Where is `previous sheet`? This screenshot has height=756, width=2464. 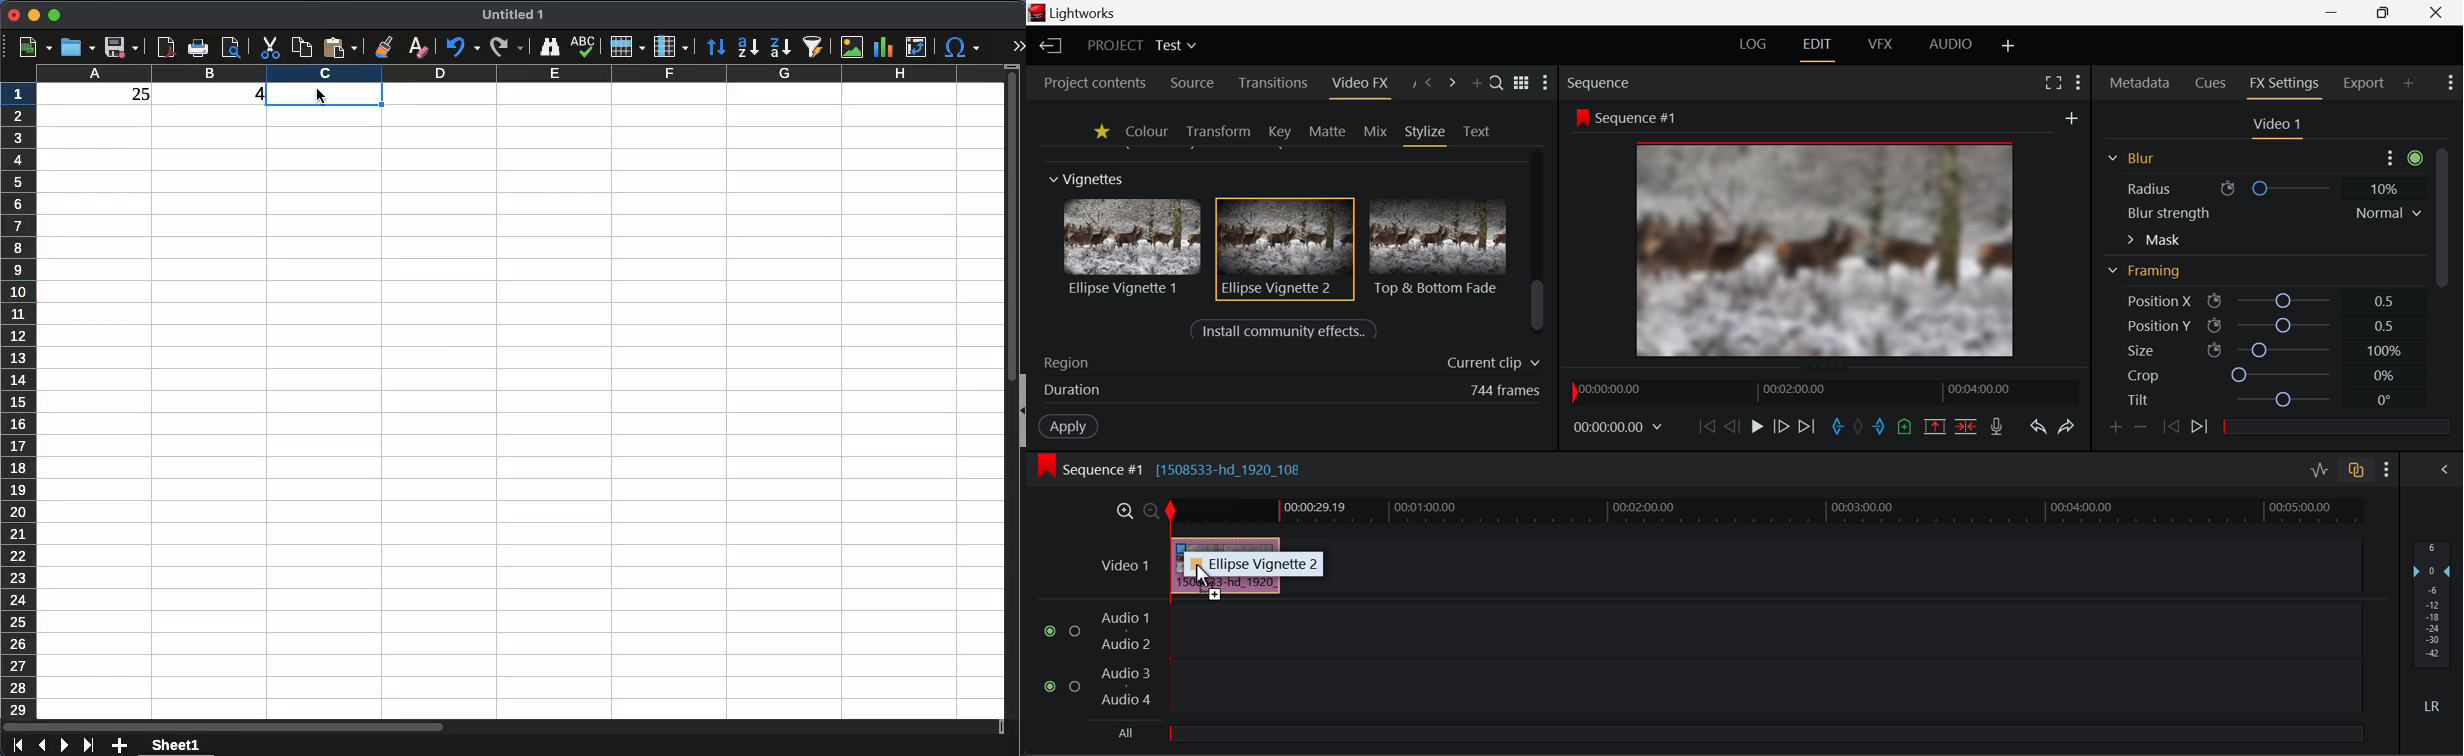 previous sheet is located at coordinates (42, 745).